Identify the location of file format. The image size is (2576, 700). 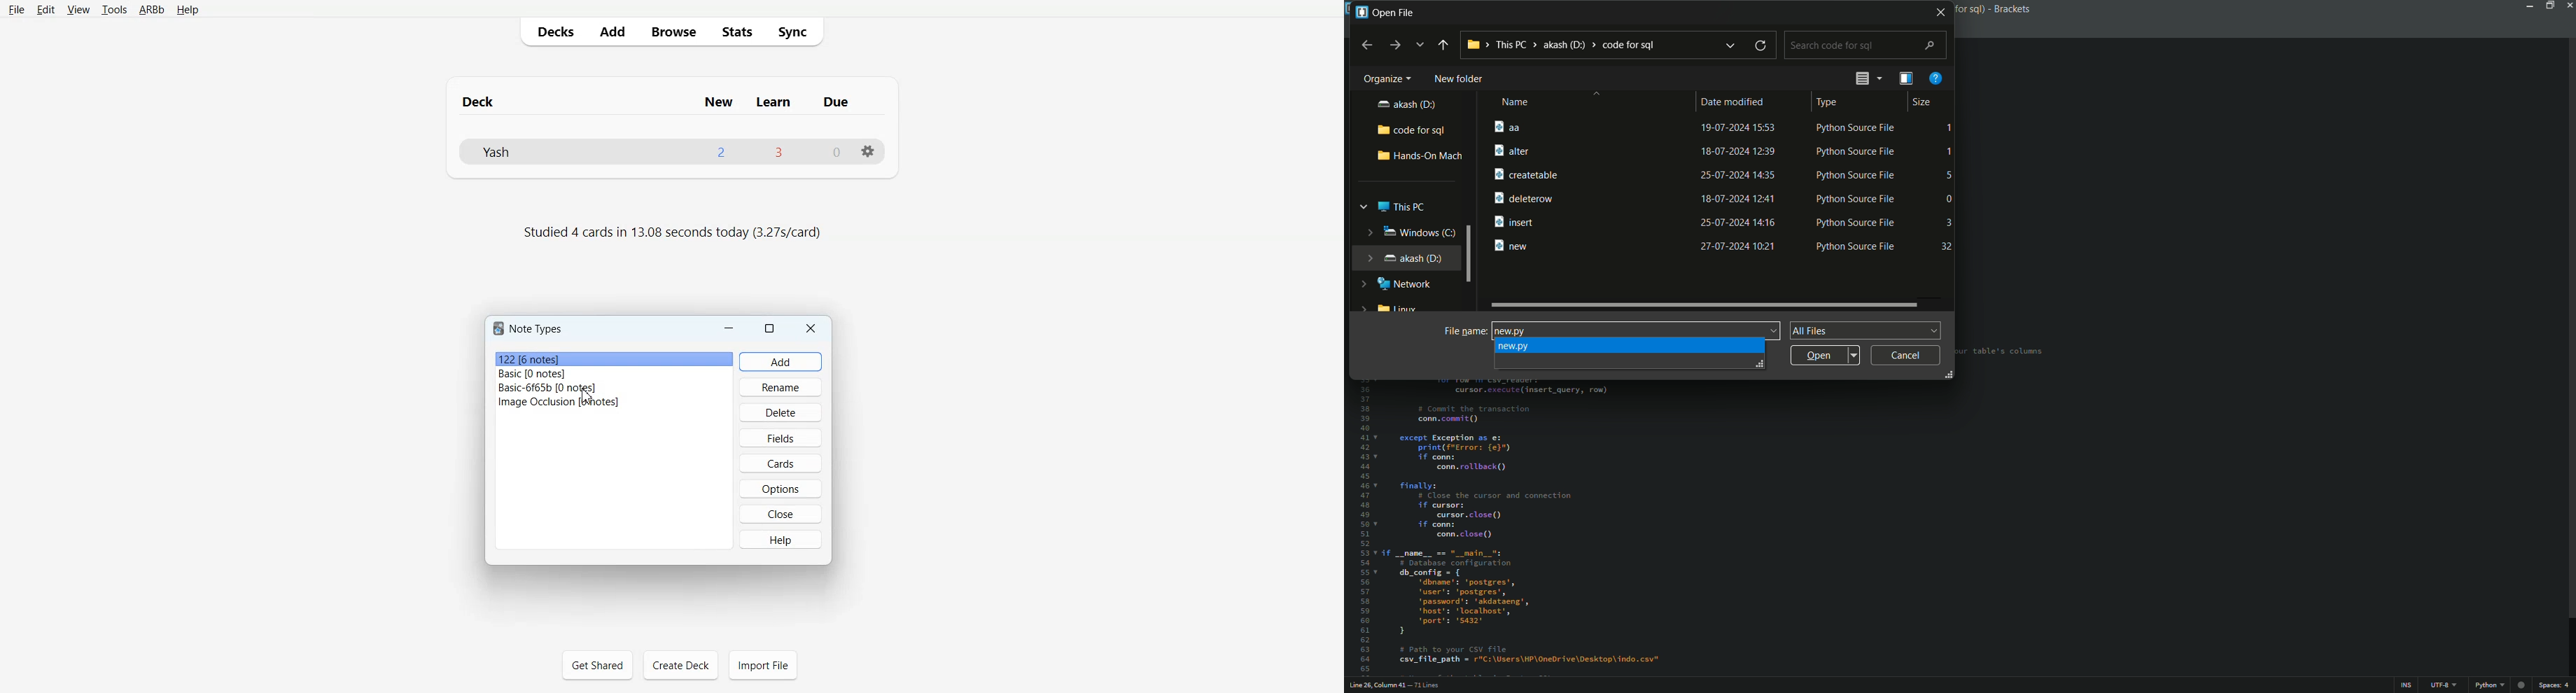
(2490, 687).